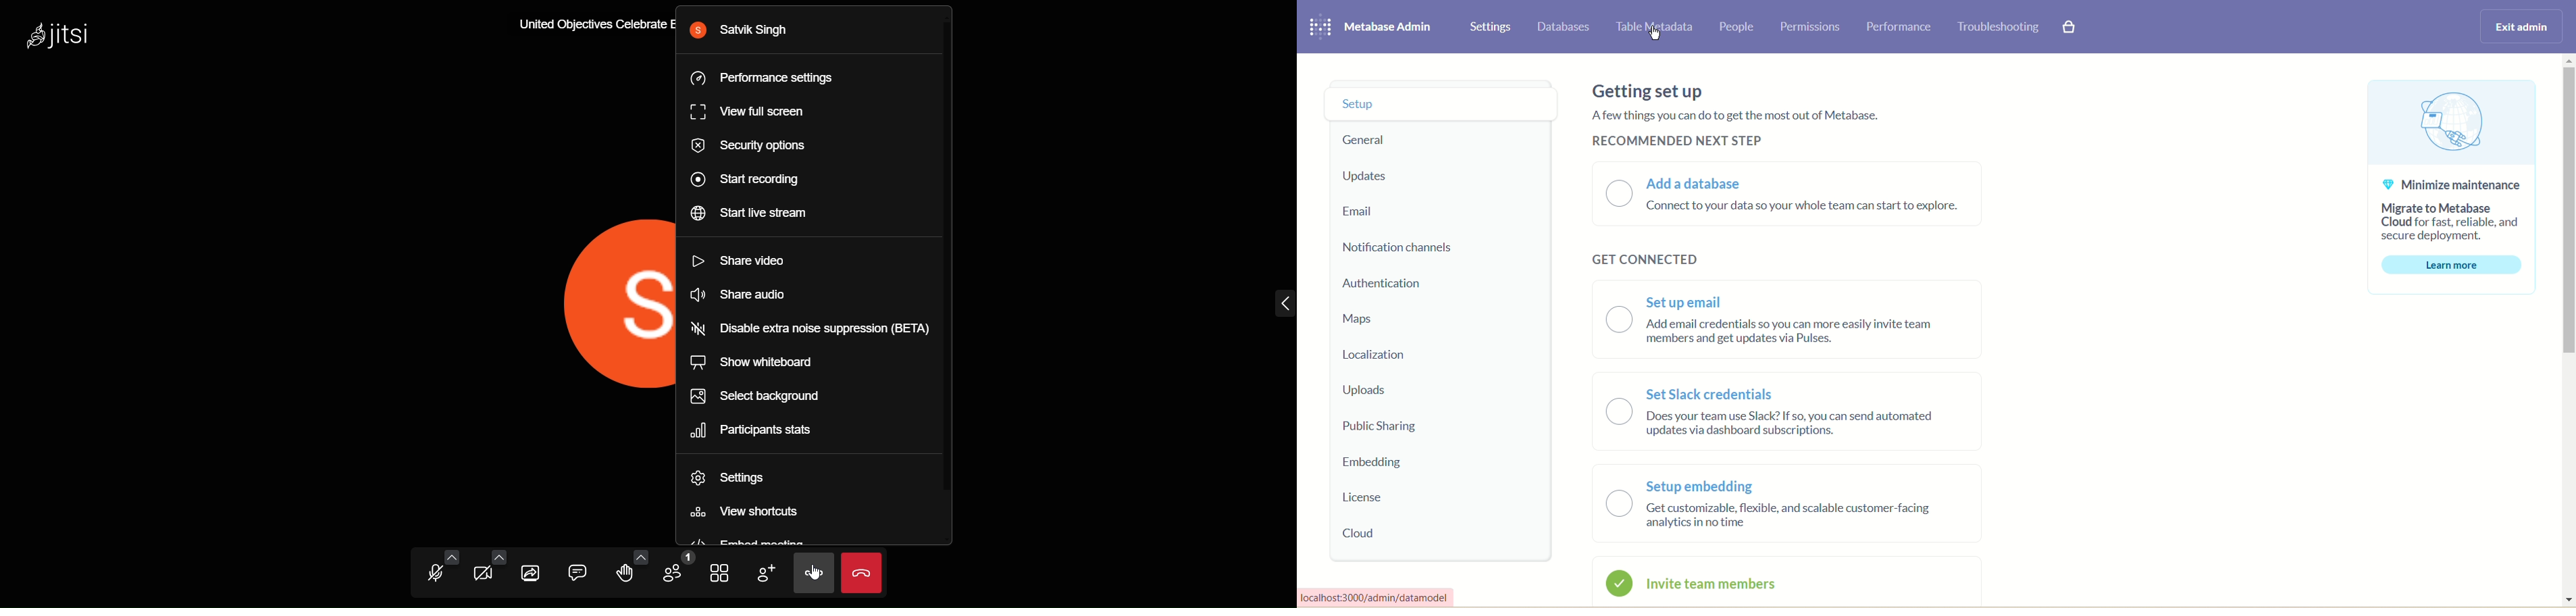 The height and width of the screenshot is (616, 2576). I want to click on more audio option, so click(450, 556).